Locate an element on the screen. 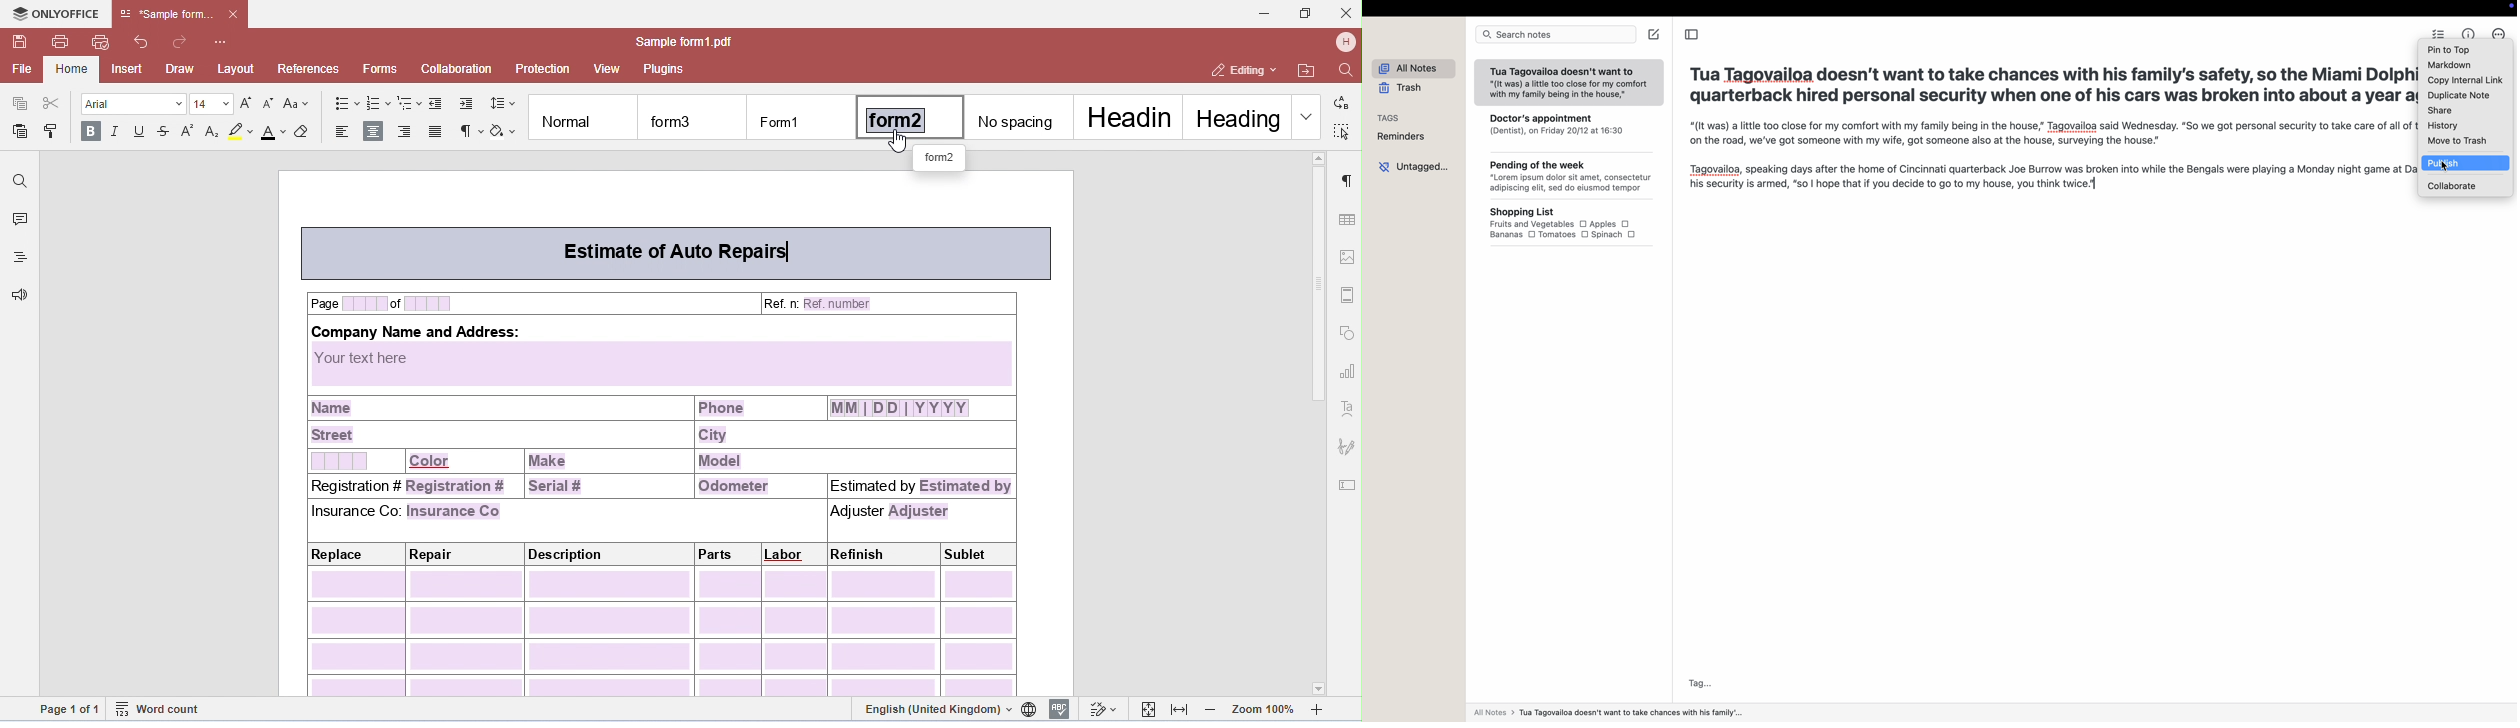  Tua Tagovailoa doesn't want to
"(It was) a little too close for my comfort
with my family being in the house," is located at coordinates (1567, 84).